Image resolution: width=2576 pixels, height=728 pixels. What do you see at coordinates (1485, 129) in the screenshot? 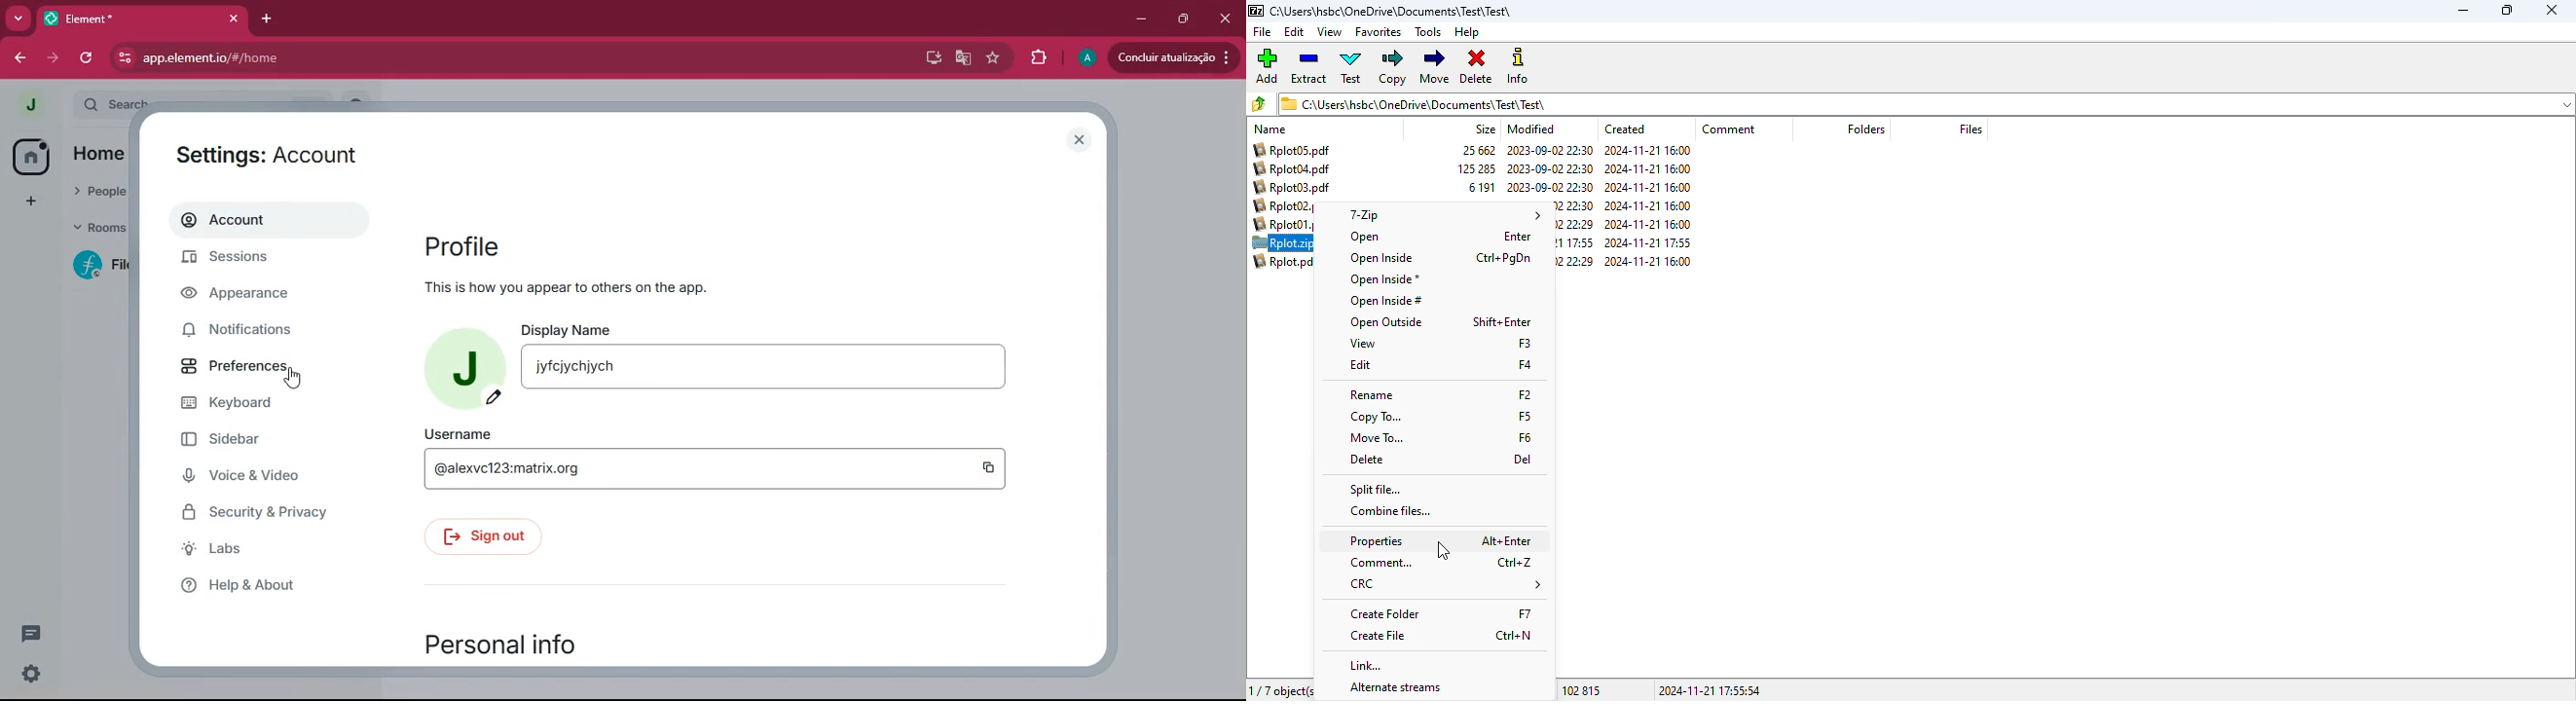
I see `size` at bounding box center [1485, 129].